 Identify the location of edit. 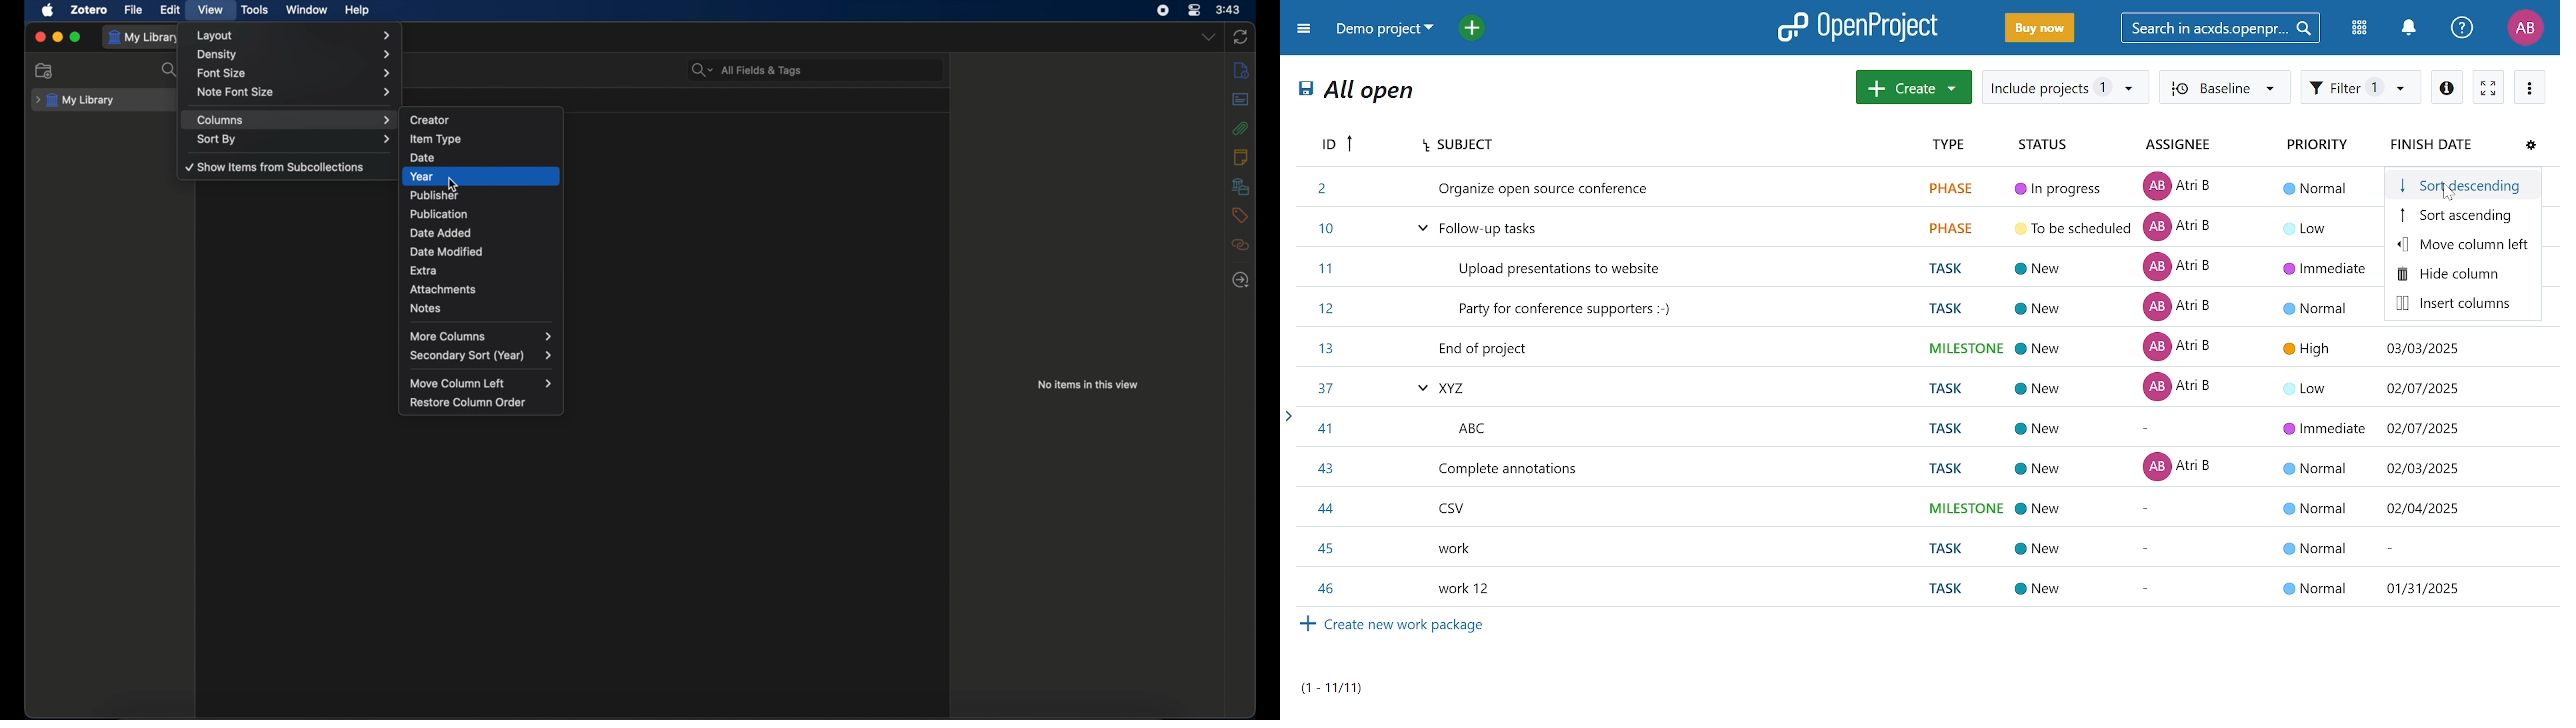
(169, 9).